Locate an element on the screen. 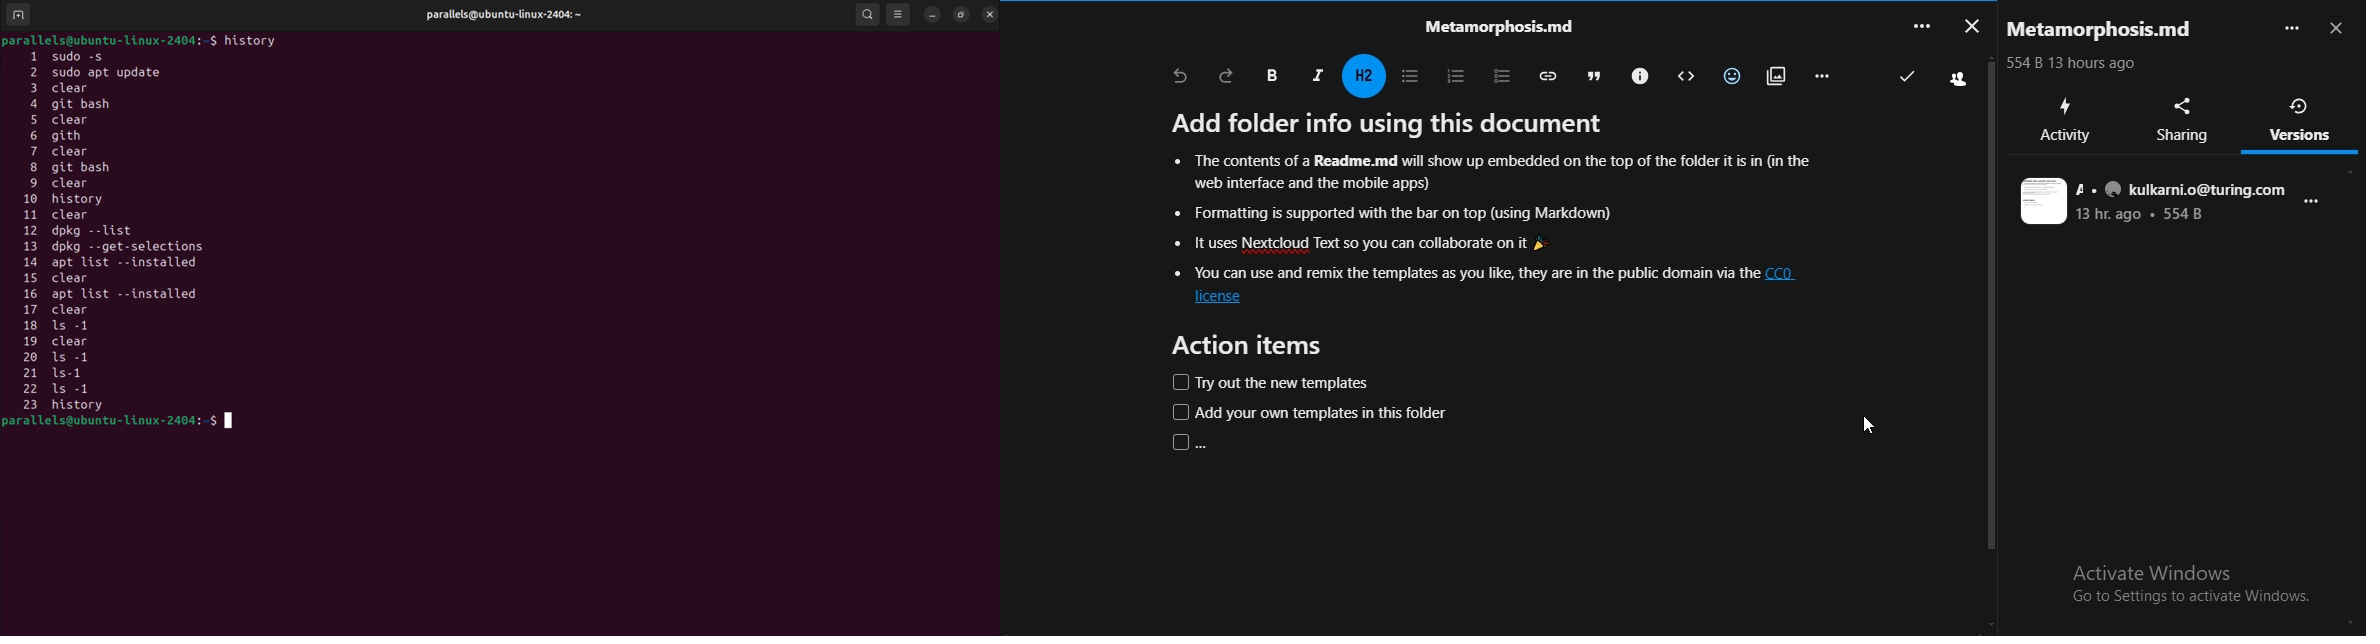 The image size is (2380, 644). 6 gith is located at coordinates (68, 135).